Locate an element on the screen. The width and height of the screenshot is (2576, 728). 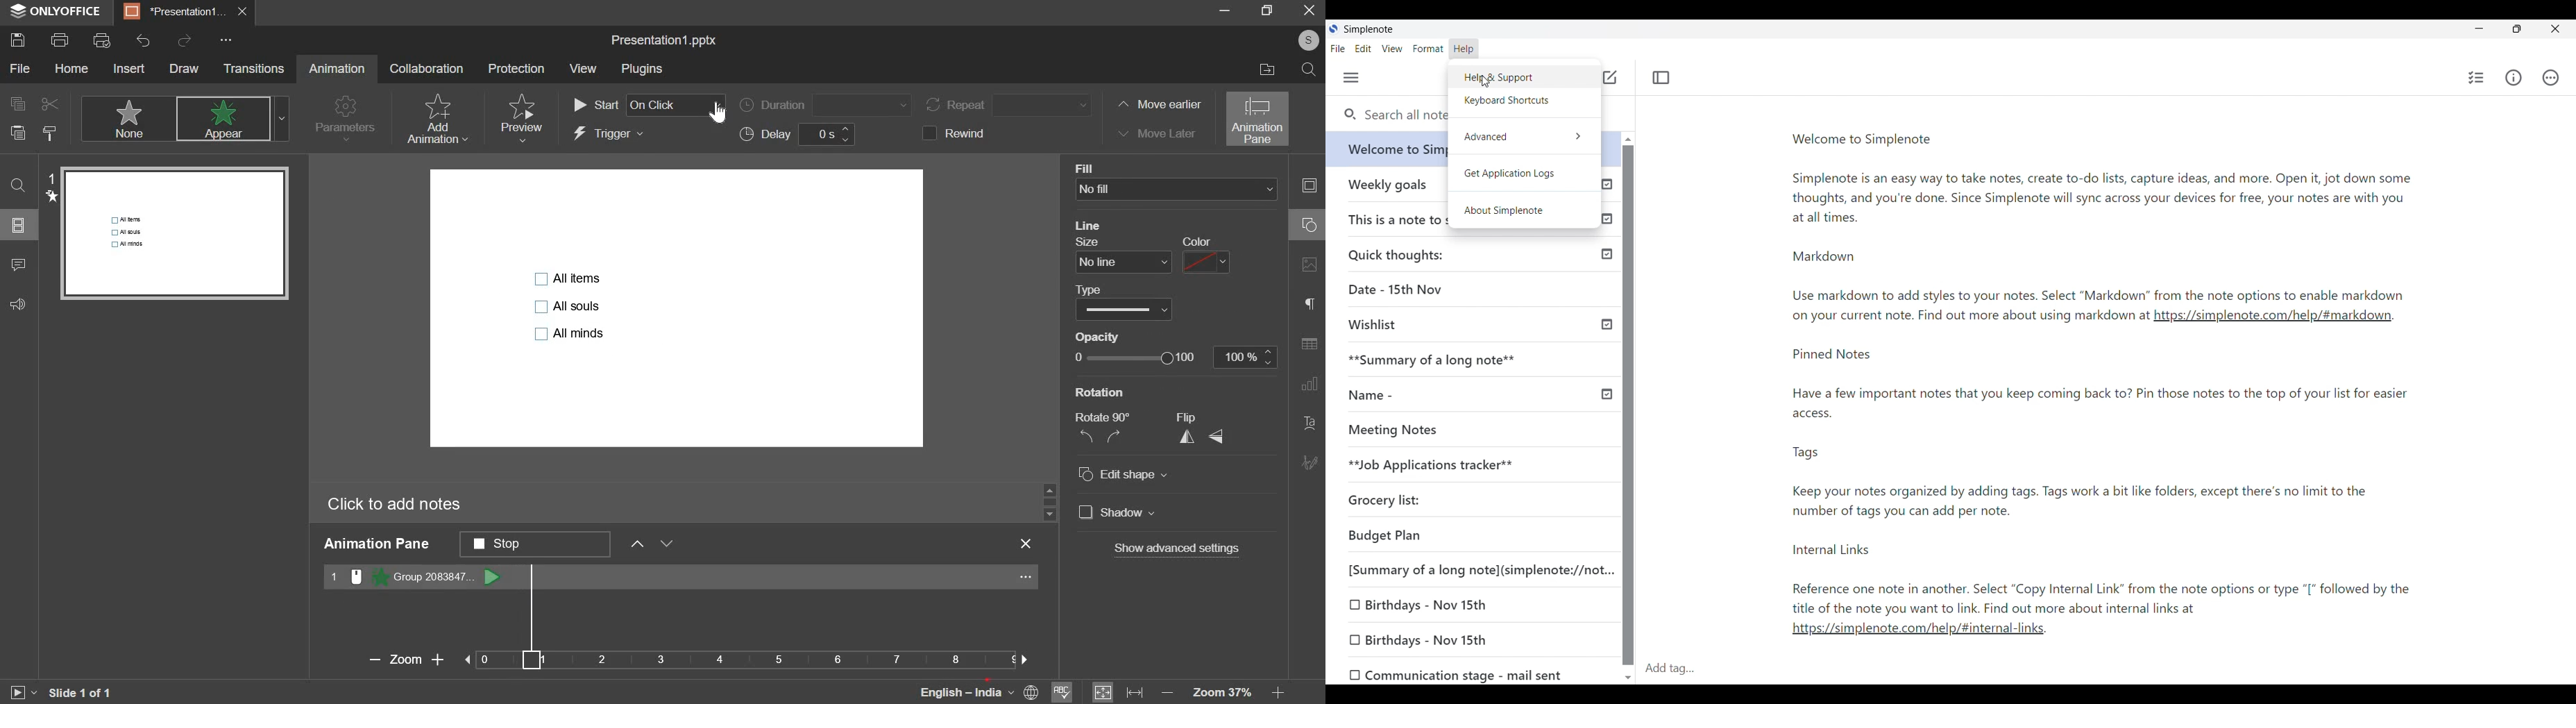
transitions is located at coordinates (253, 68).